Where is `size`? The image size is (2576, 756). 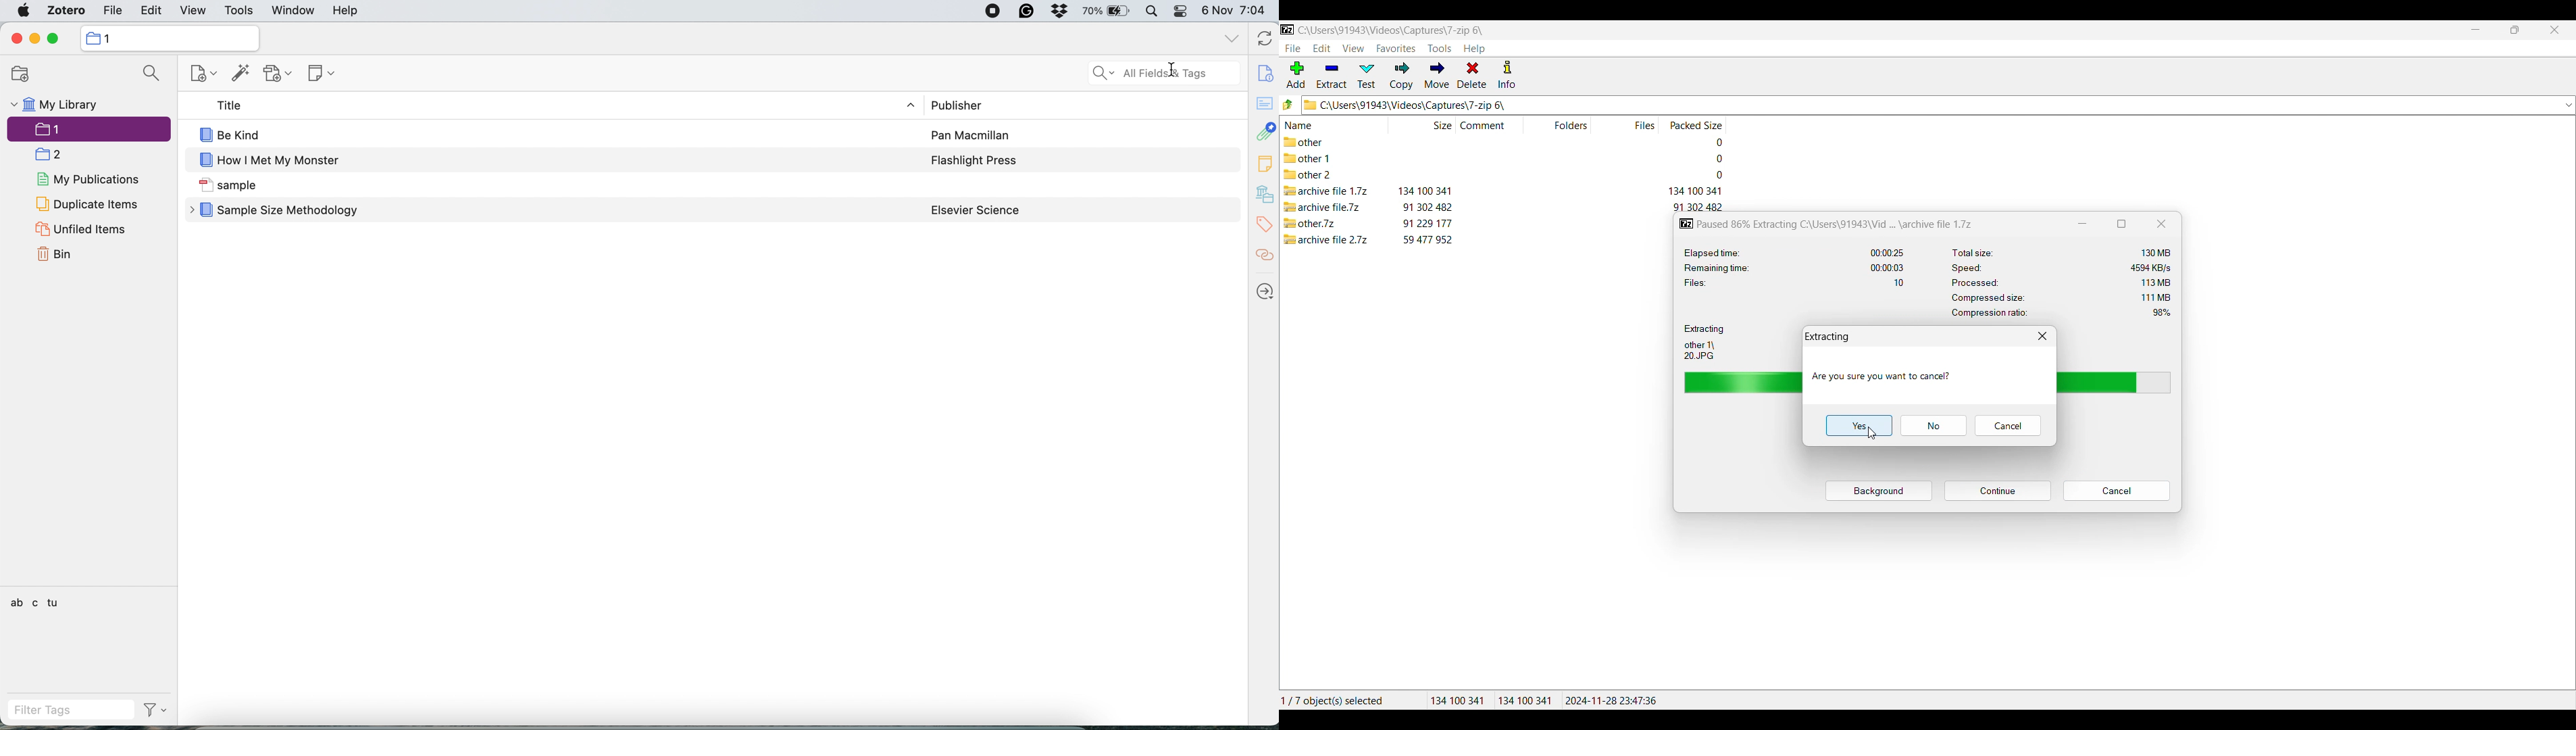
size is located at coordinates (1428, 239).